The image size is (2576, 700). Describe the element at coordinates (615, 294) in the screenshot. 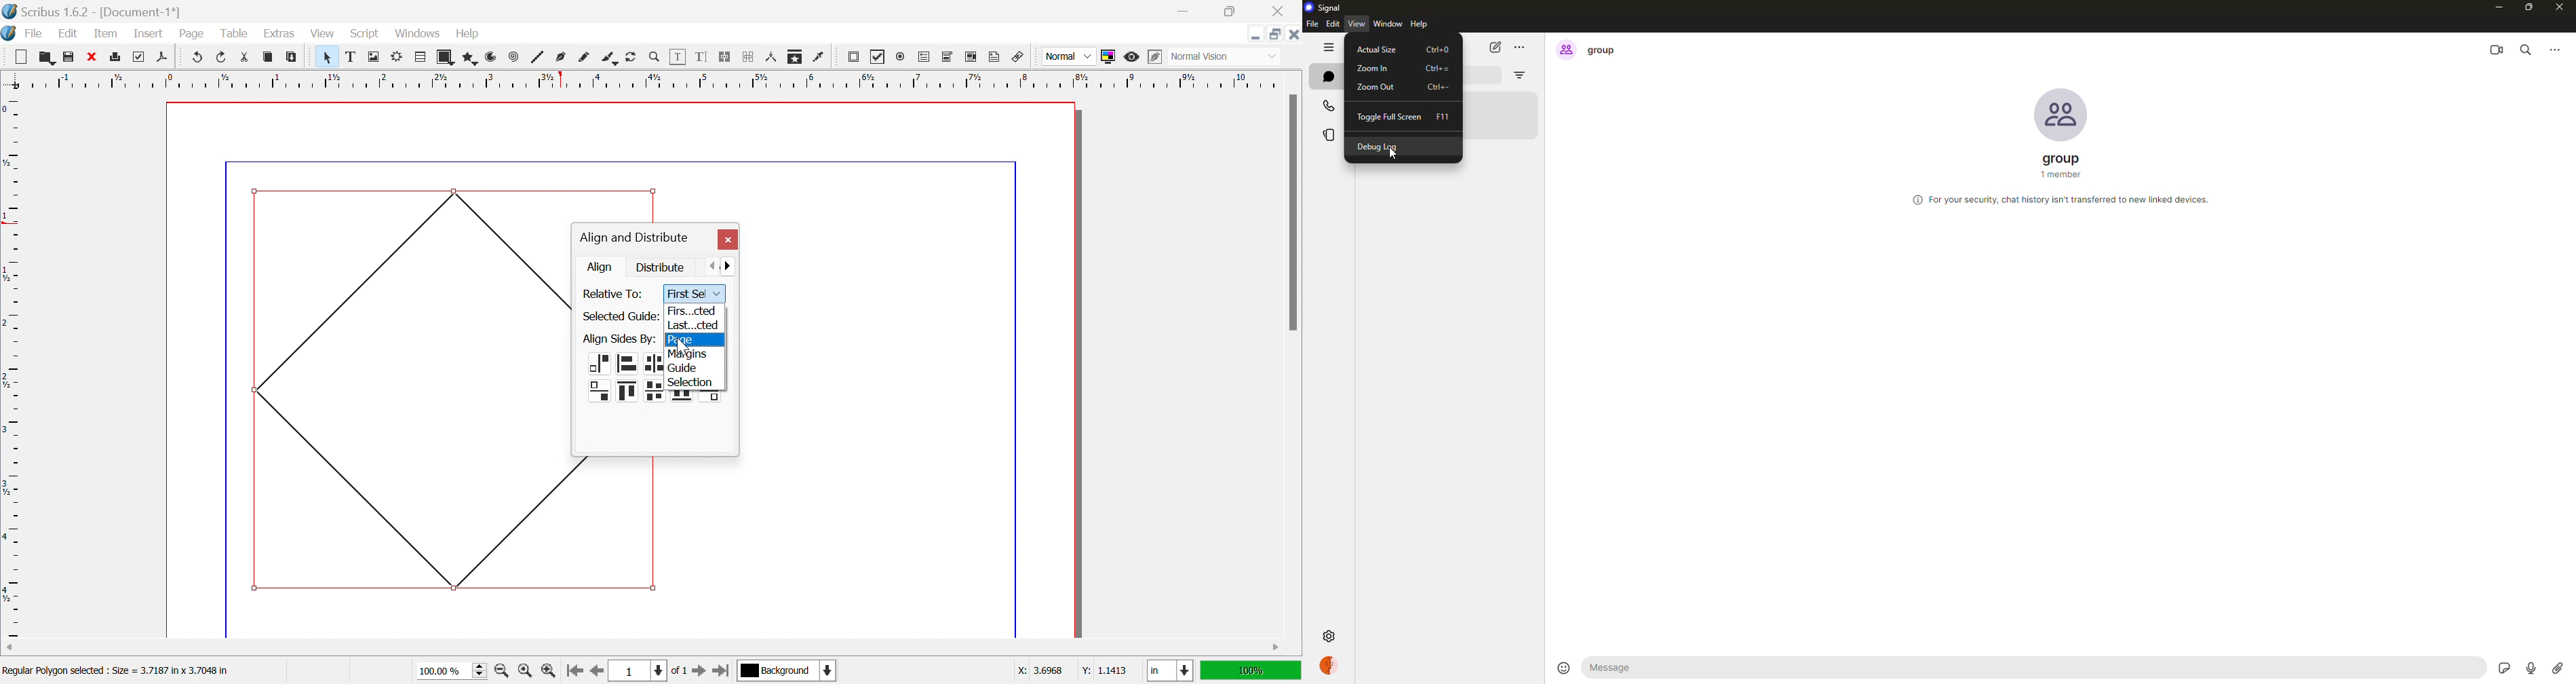

I see `Relative To:` at that location.